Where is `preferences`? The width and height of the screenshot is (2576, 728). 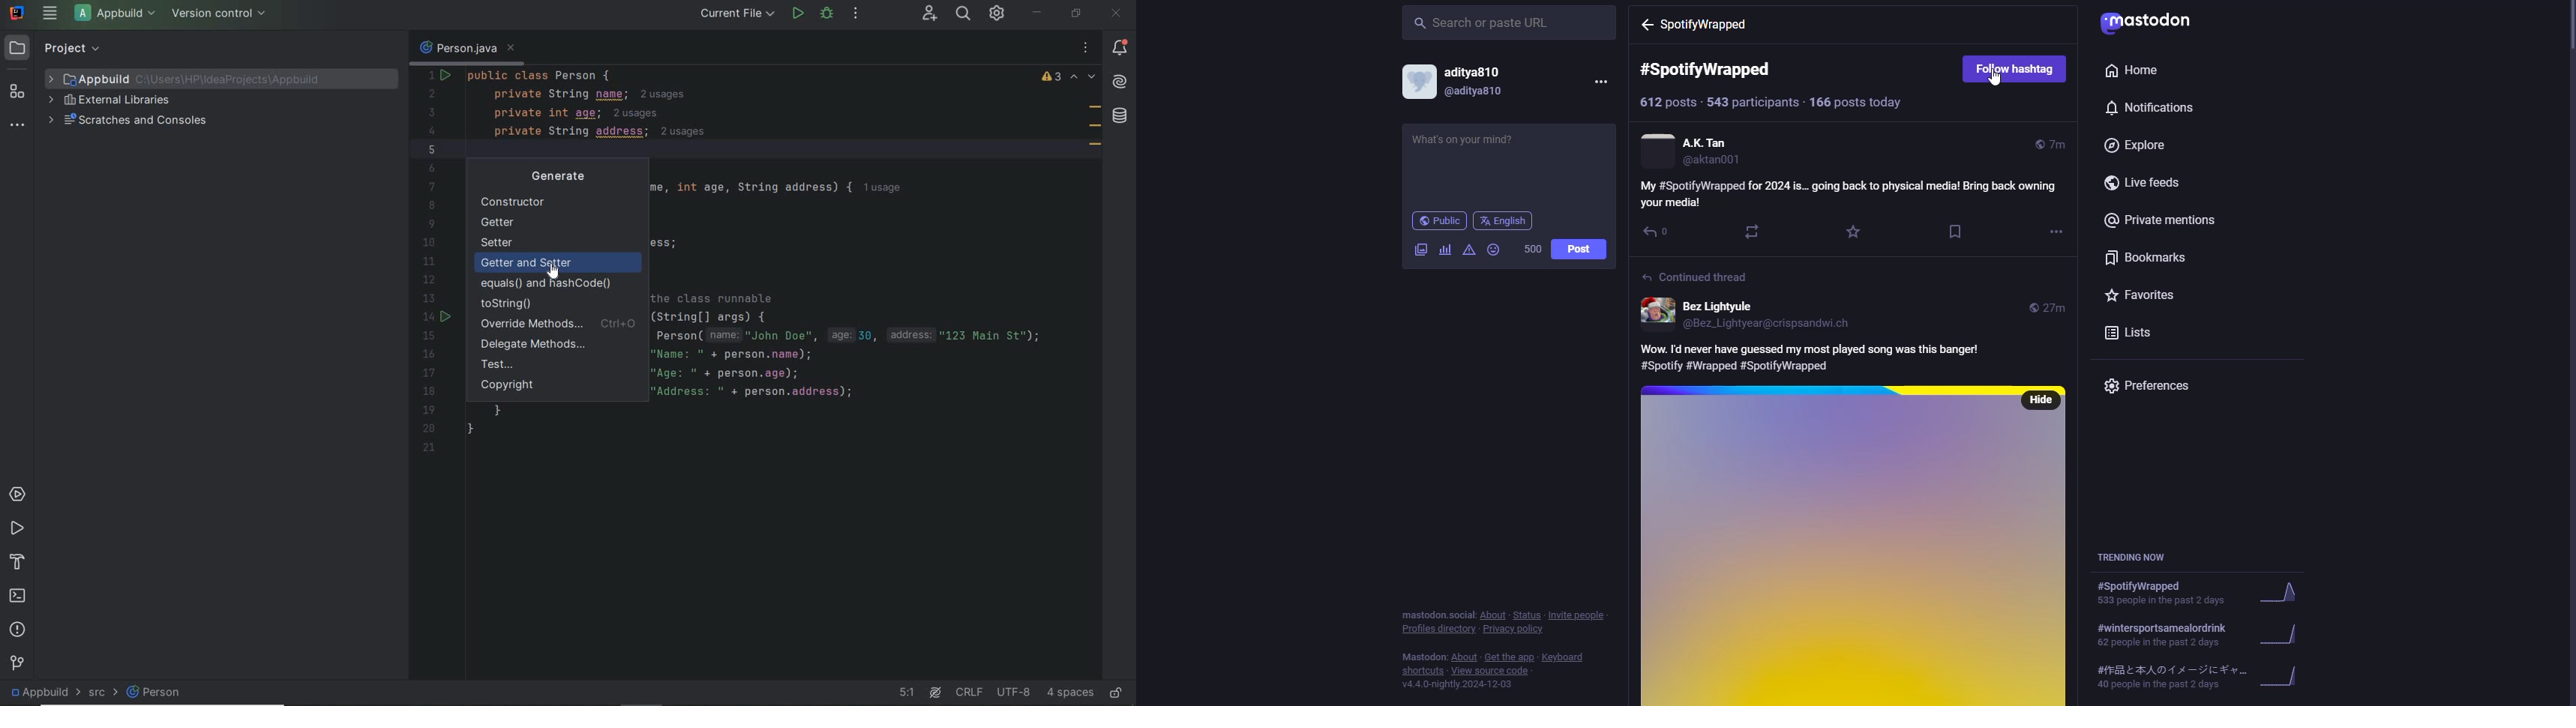 preferences is located at coordinates (2154, 386).